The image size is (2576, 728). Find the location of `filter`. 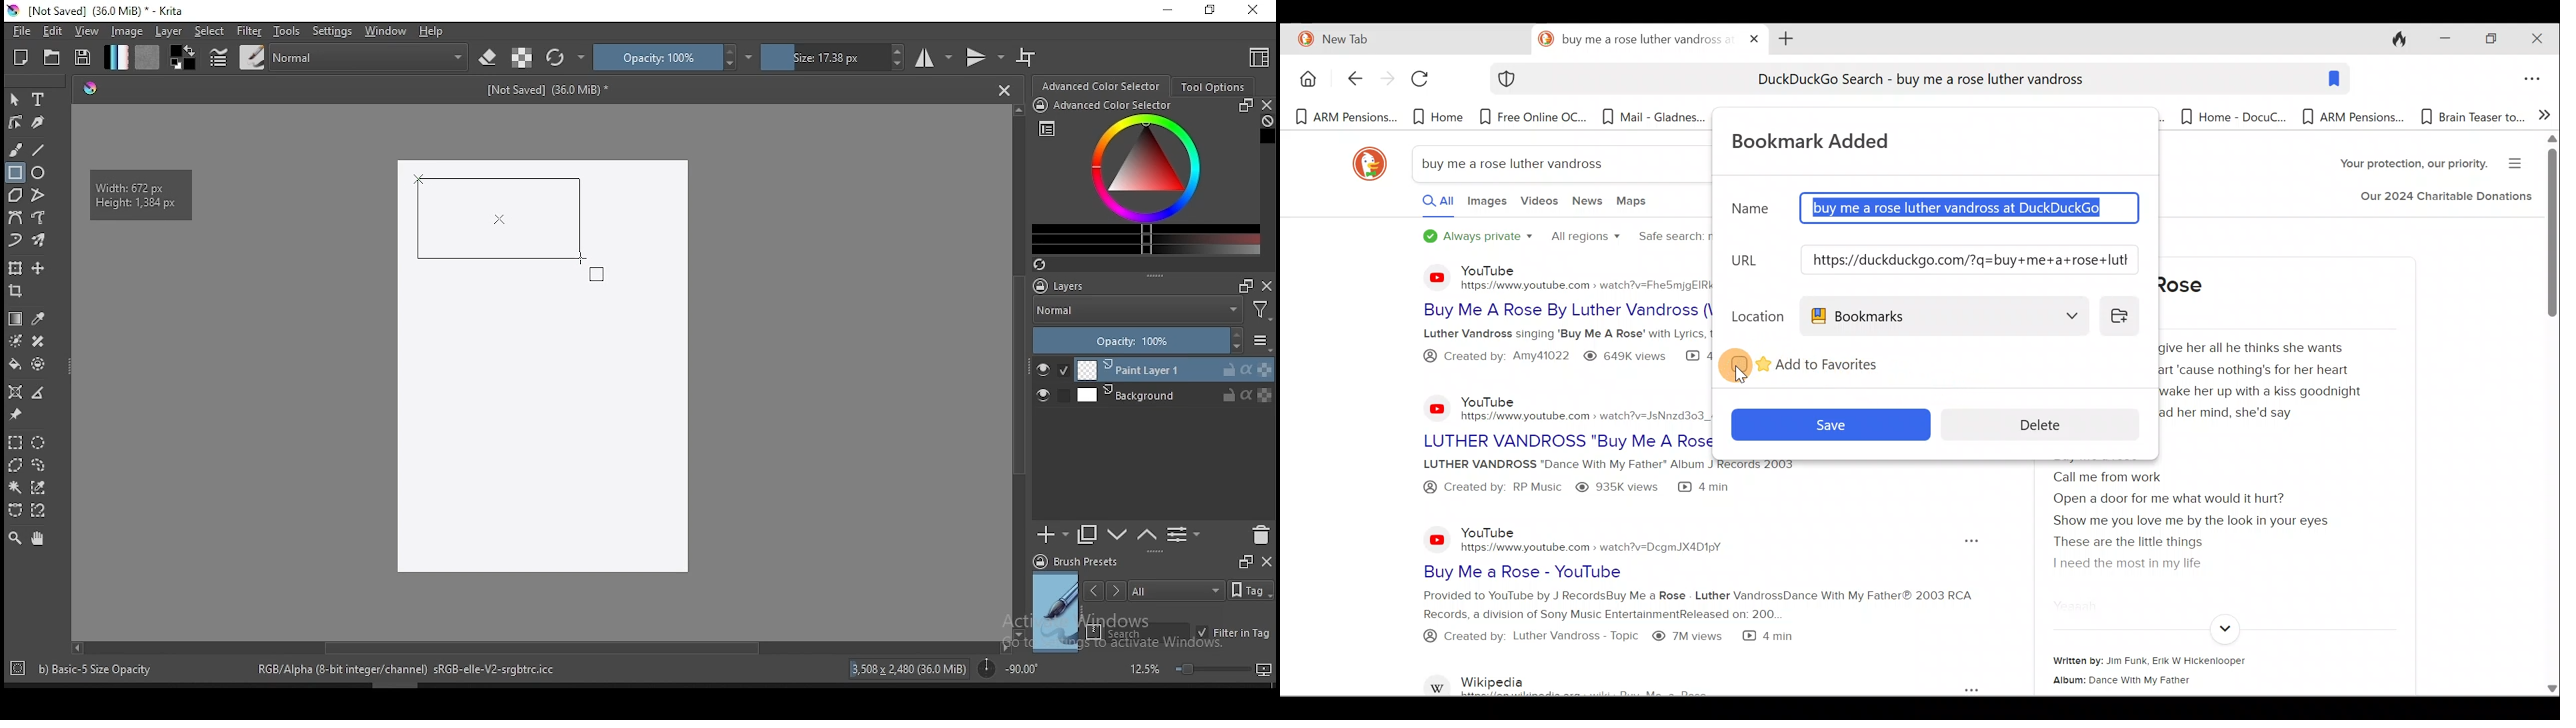

filter is located at coordinates (248, 31).